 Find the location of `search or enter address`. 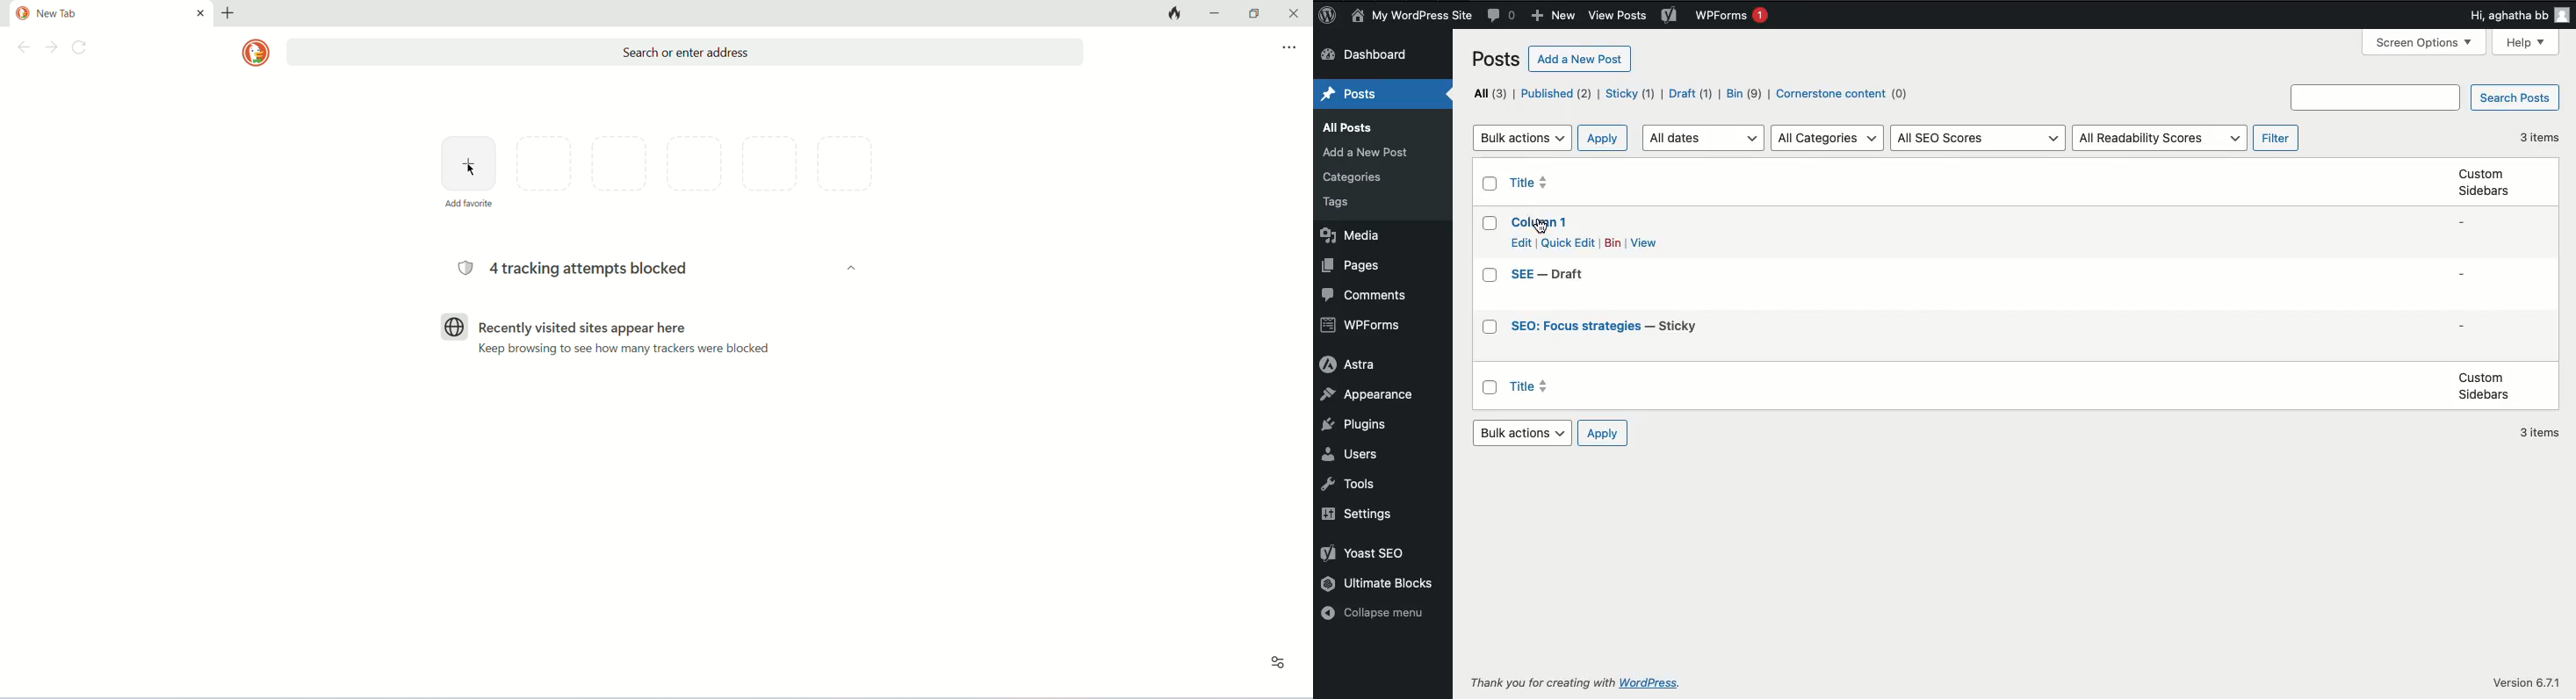

search or enter address is located at coordinates (685, 53).